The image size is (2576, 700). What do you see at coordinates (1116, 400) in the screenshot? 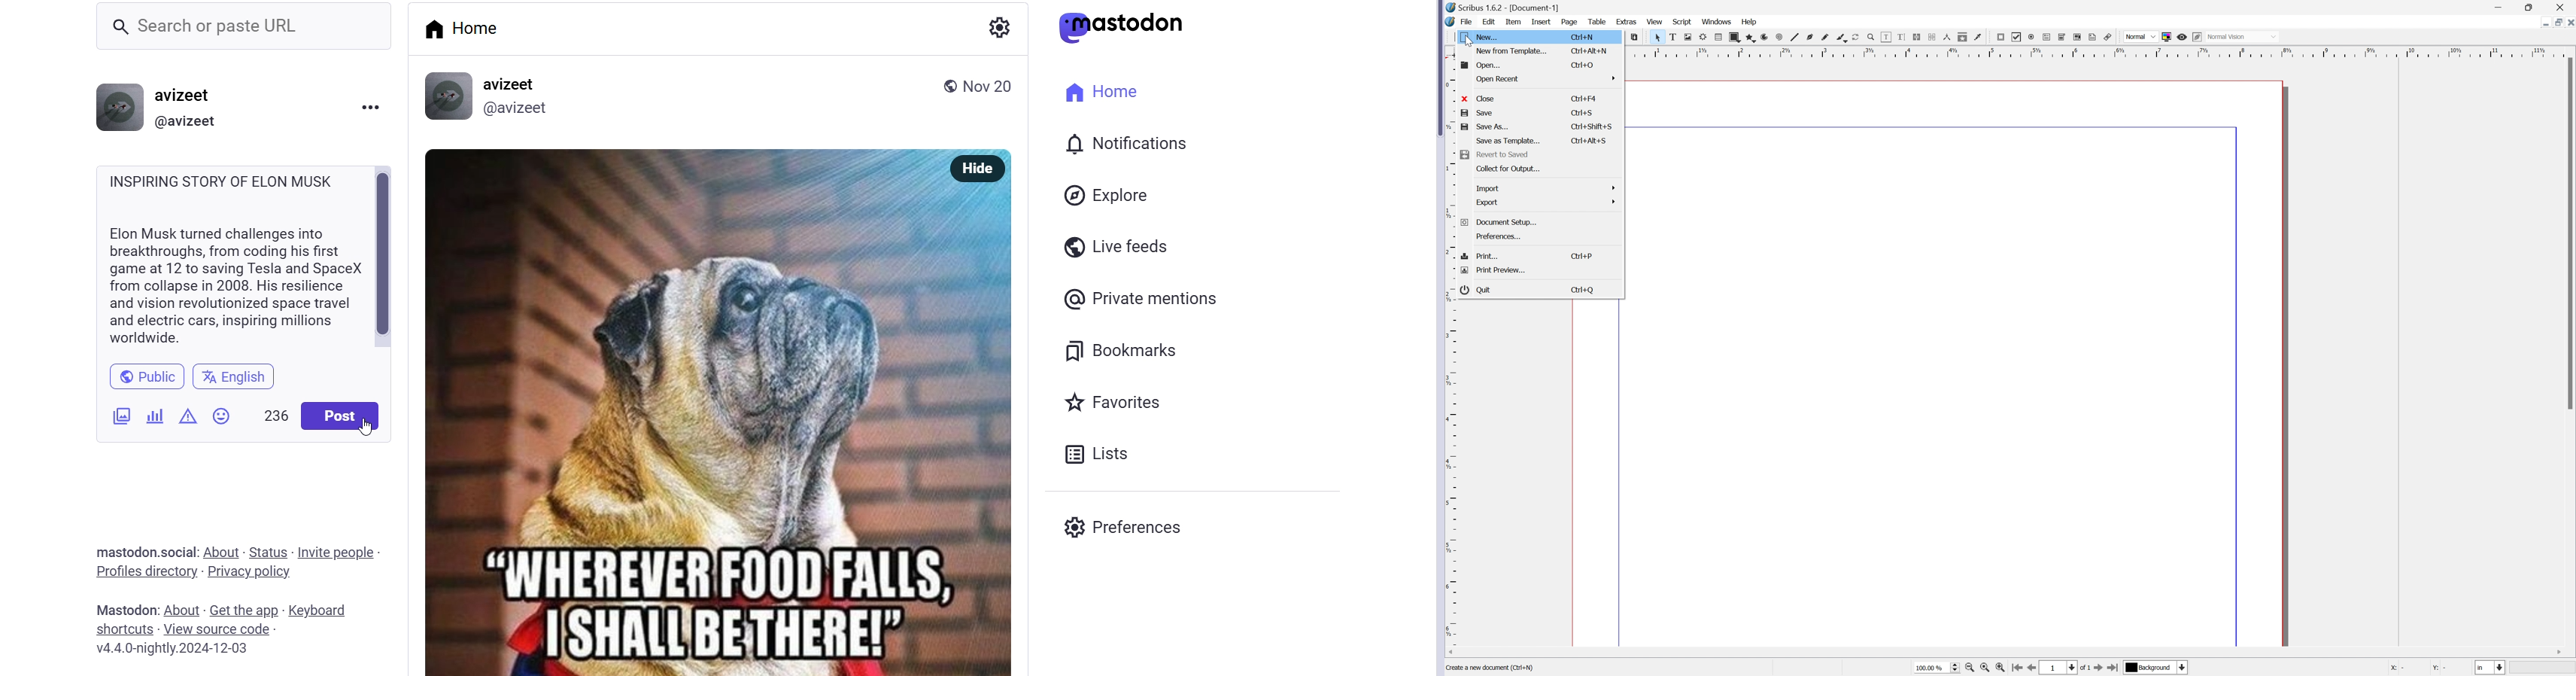
I see `favorites` at bounding box center [1116, 400].